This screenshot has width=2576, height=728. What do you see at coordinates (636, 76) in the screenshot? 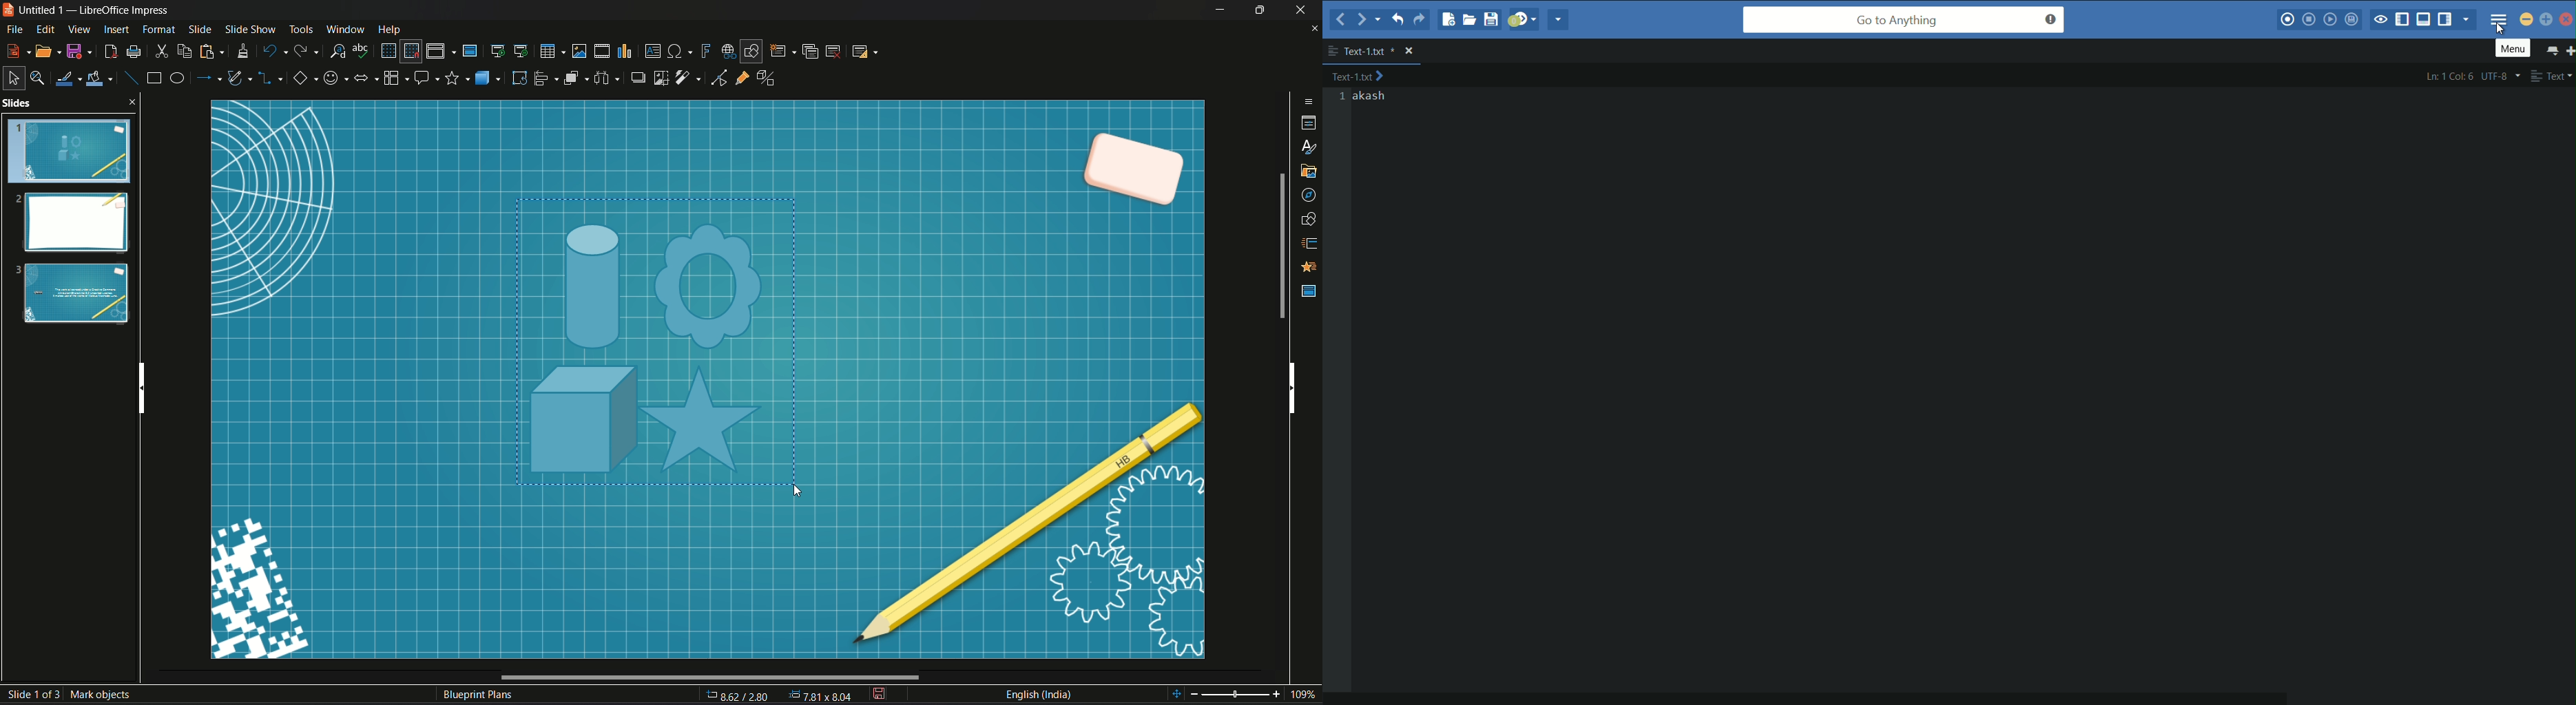
I see `shadow` at bounding box center [636, 76].